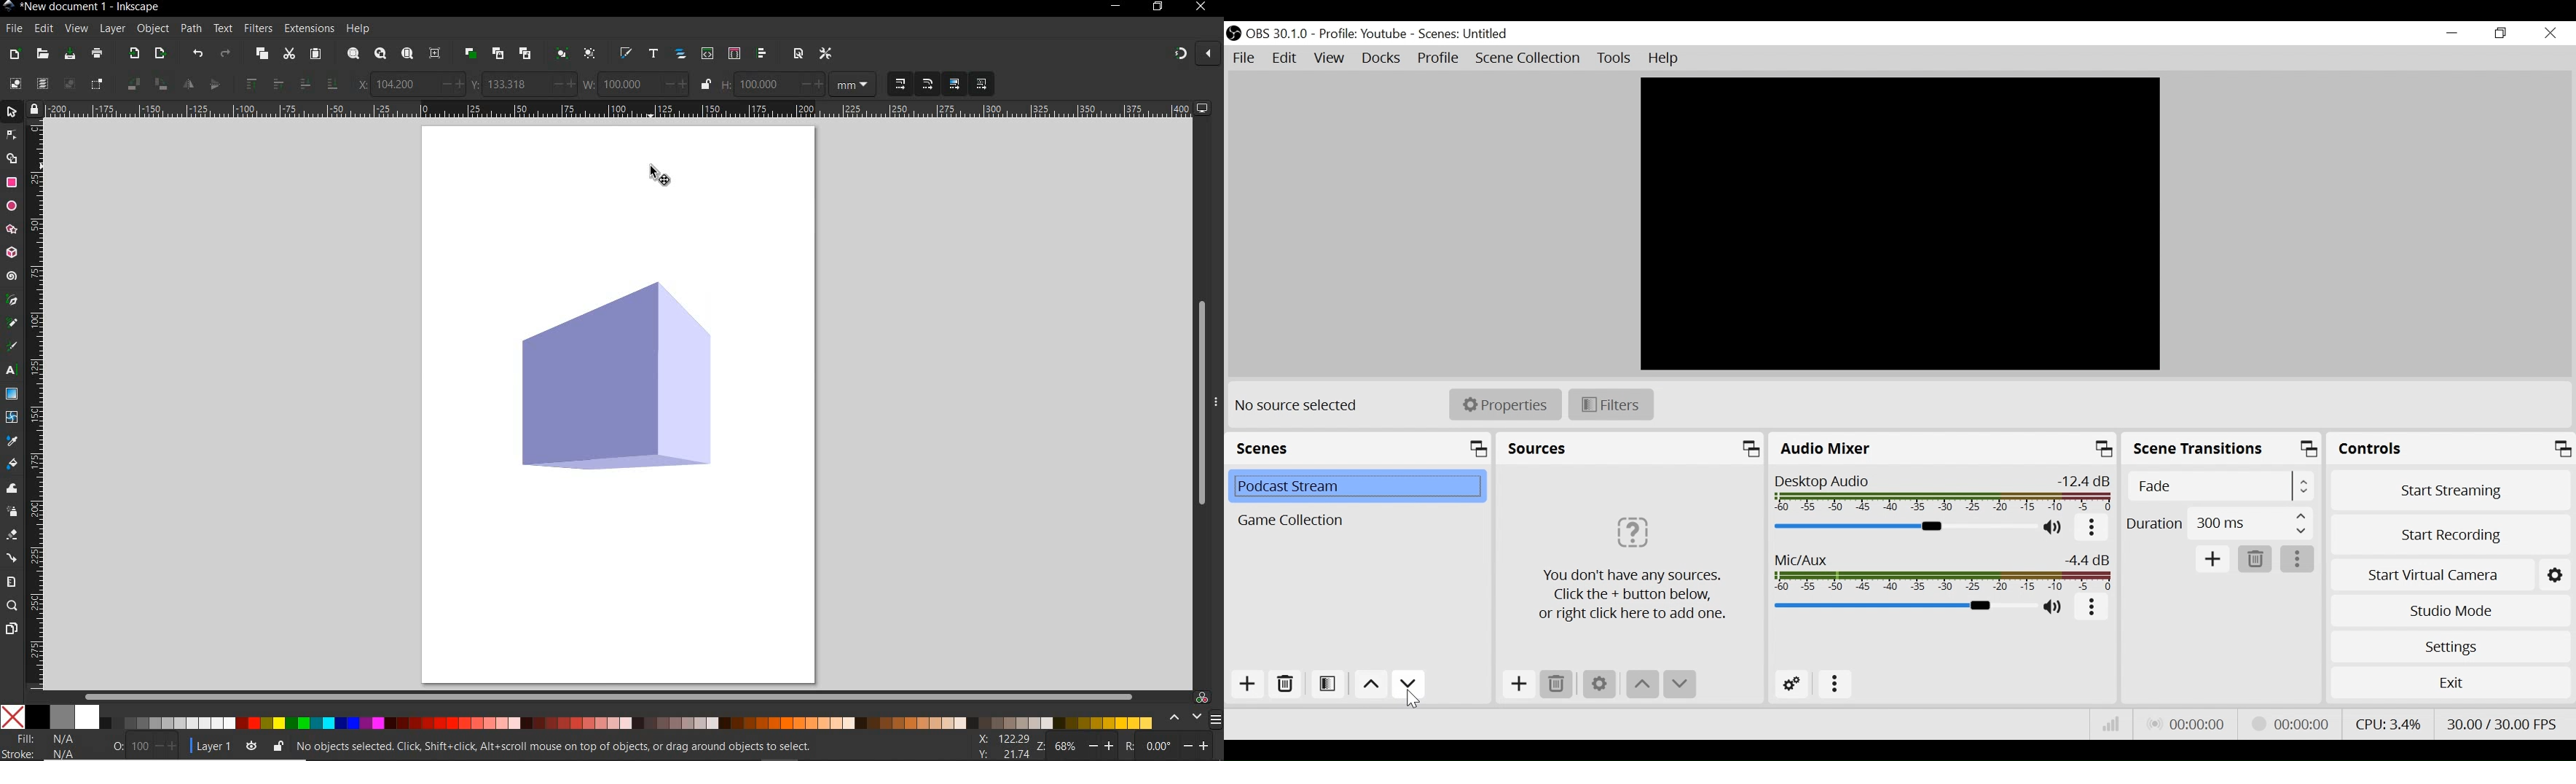  I want to click on No source selected, so click(1301, 405).